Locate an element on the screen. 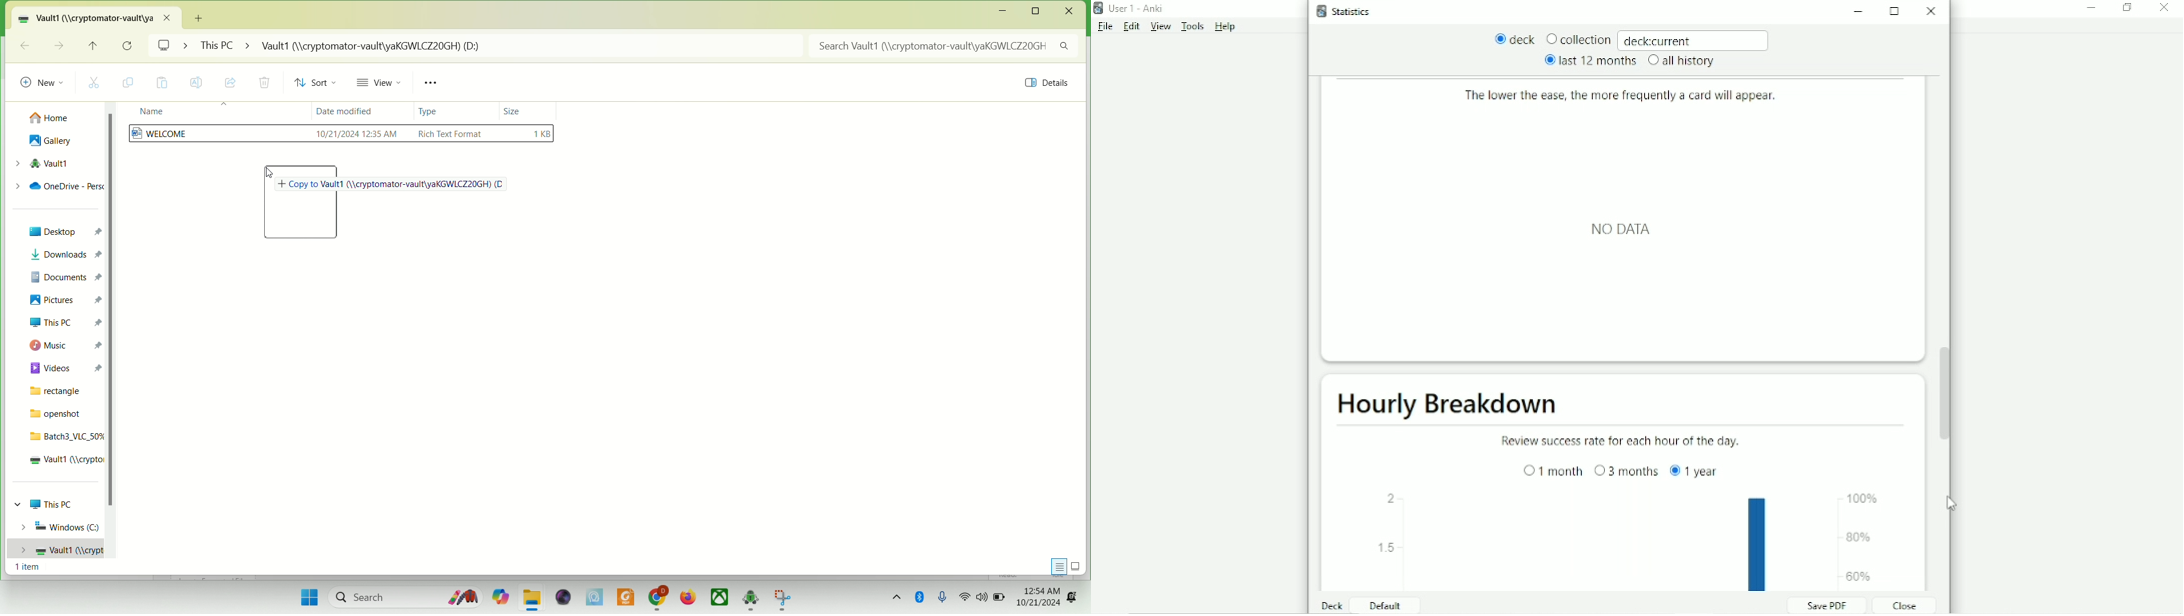  PDF is located at coordinates (625, 596).